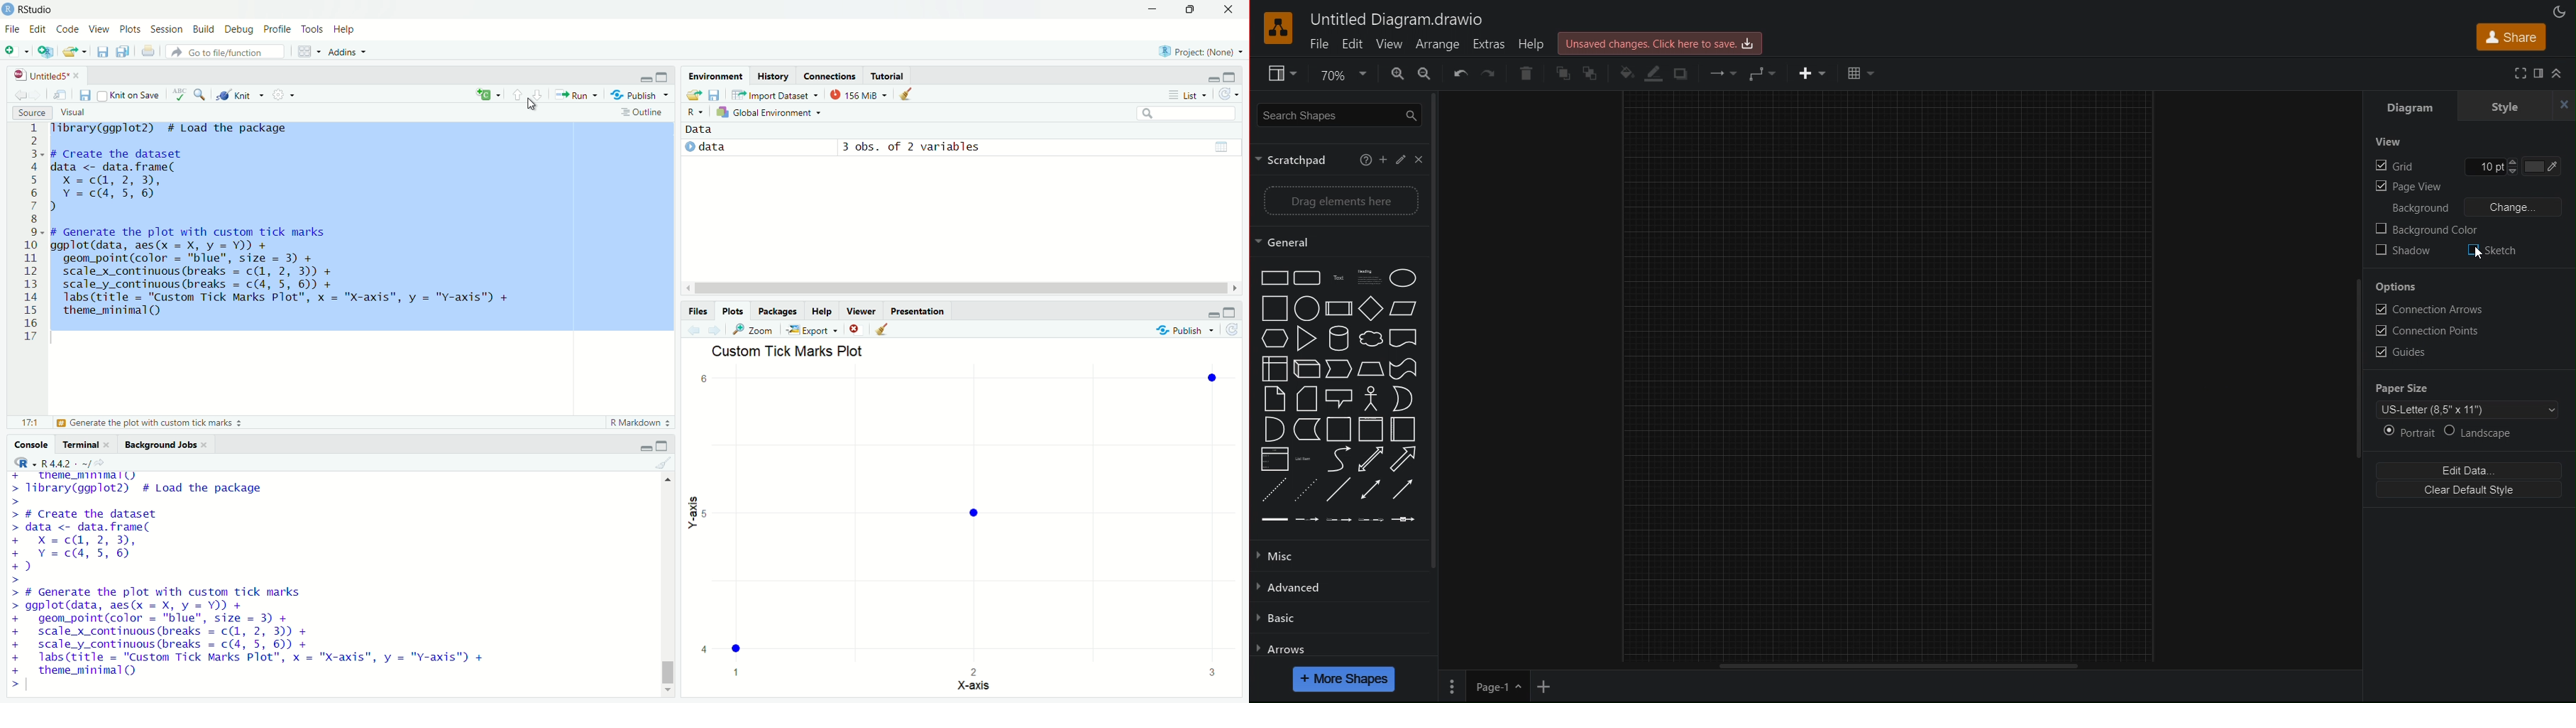  I want to click on console, so click(27, 444).